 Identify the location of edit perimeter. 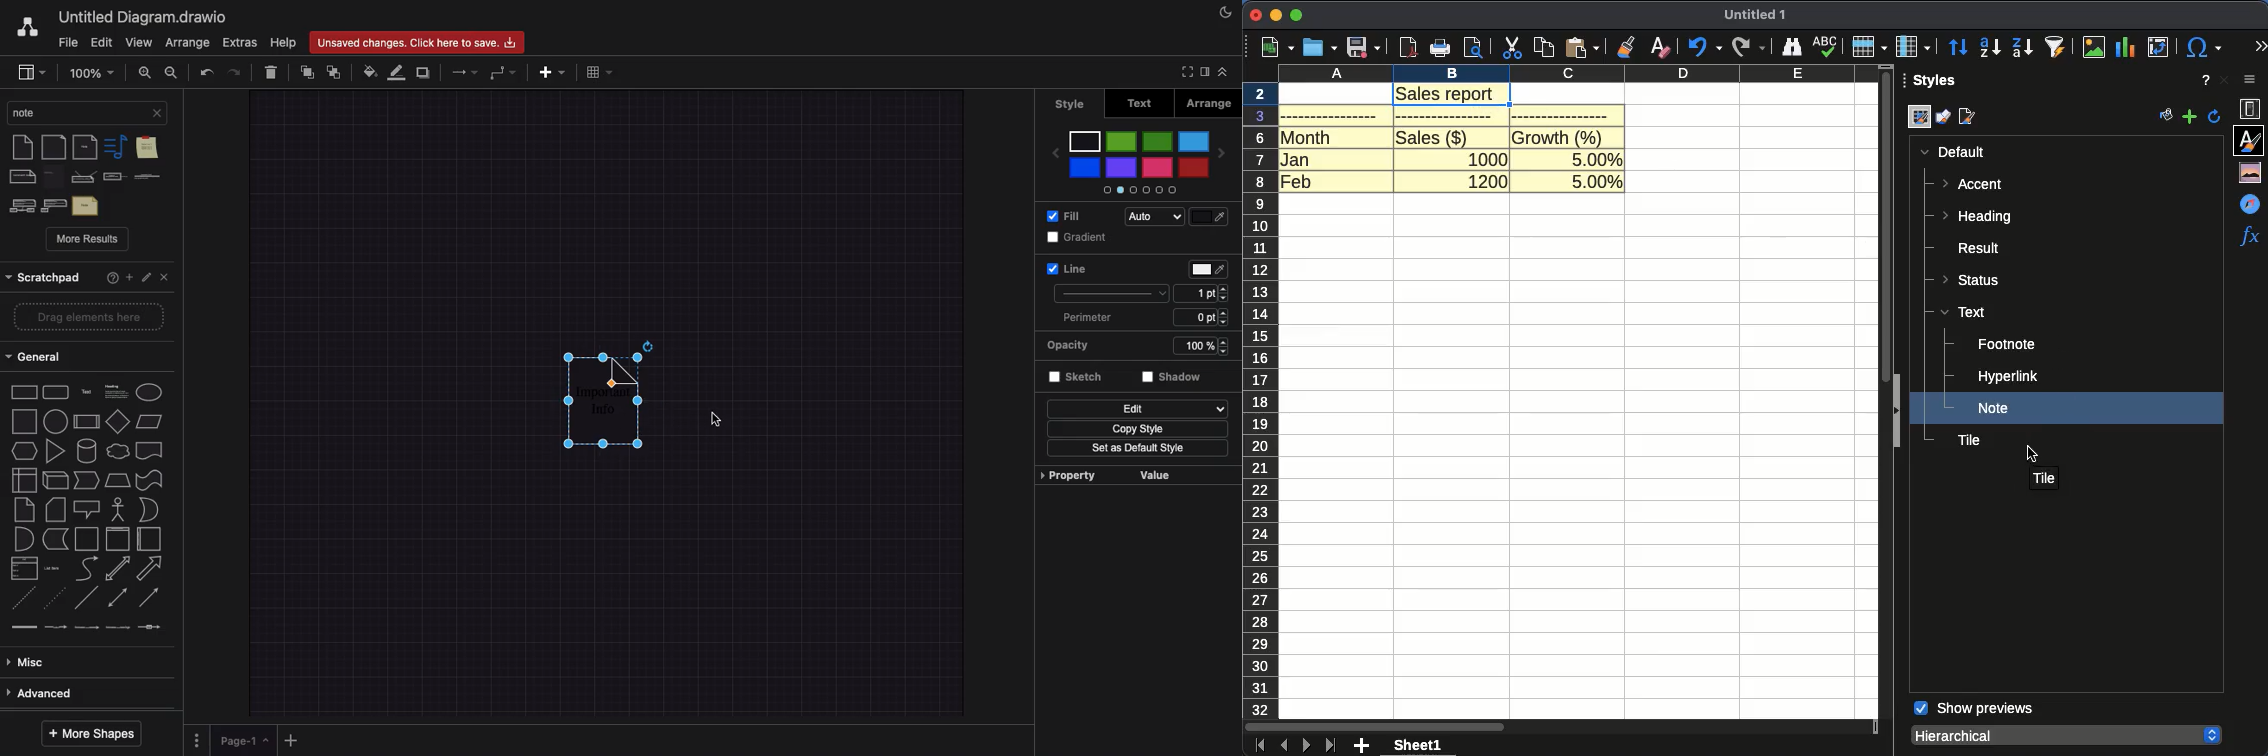
(1195, 317).